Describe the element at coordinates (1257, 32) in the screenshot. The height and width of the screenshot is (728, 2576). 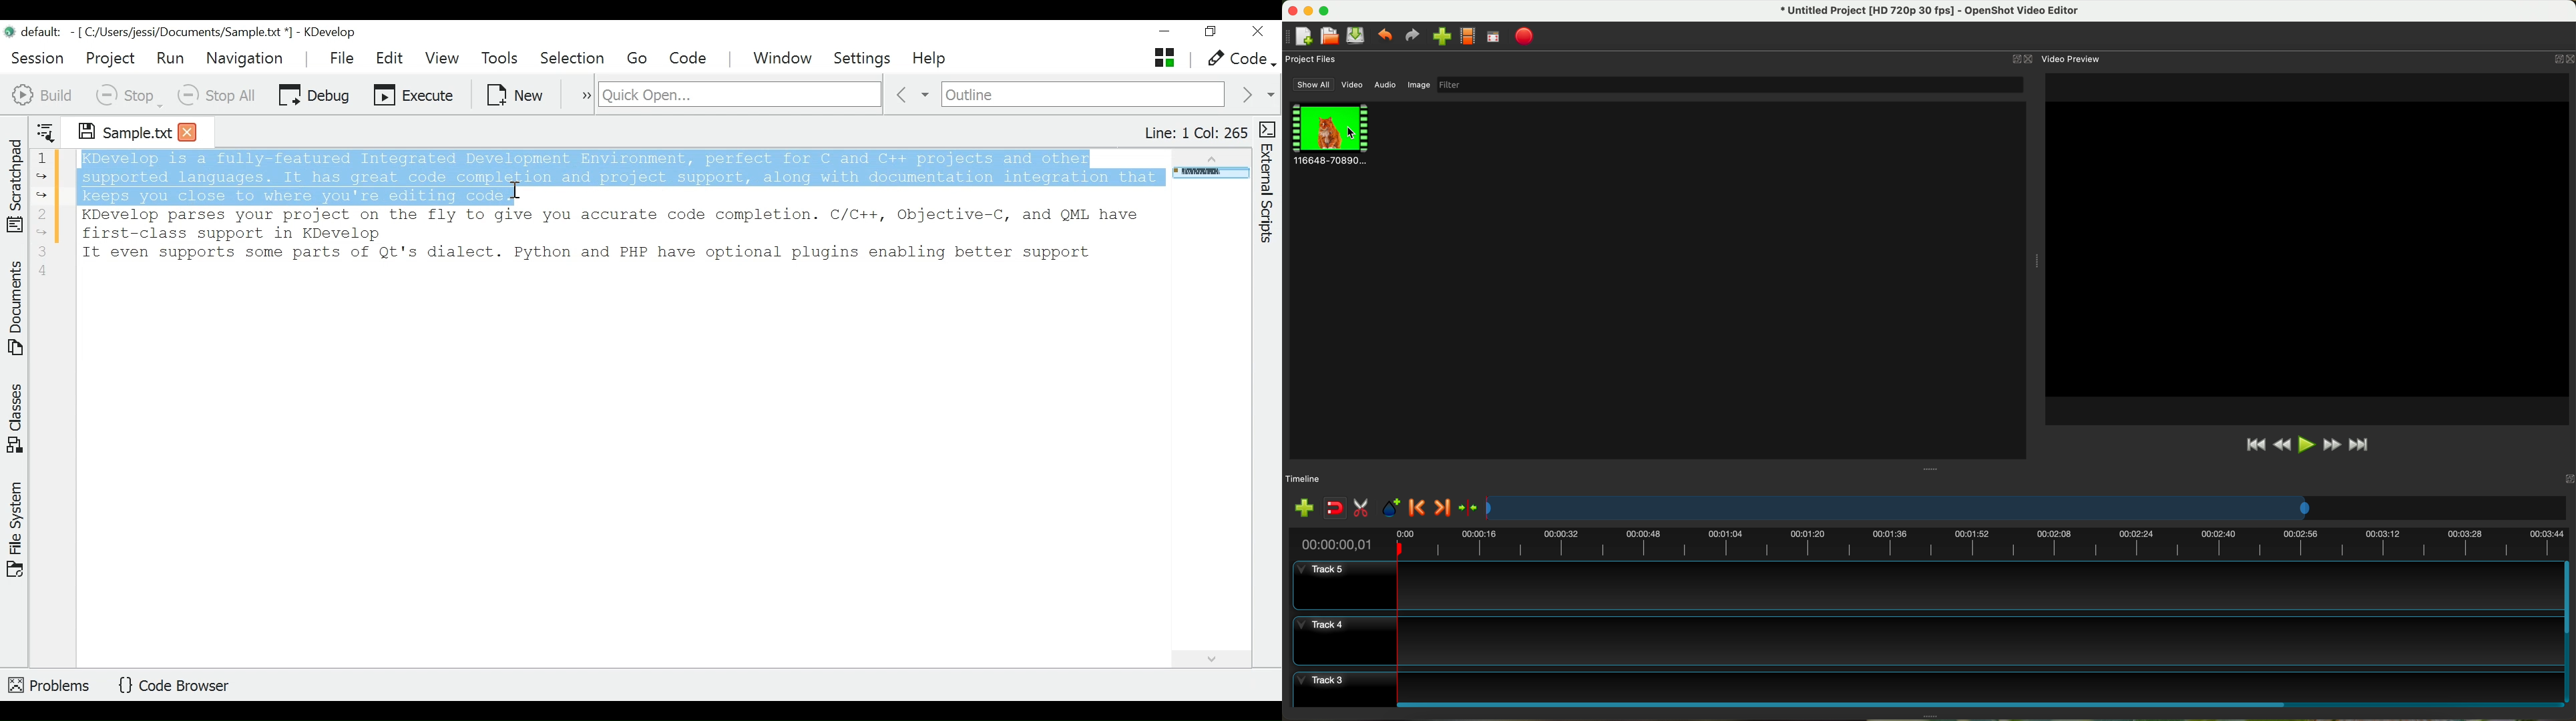
I see `Close` at that location.